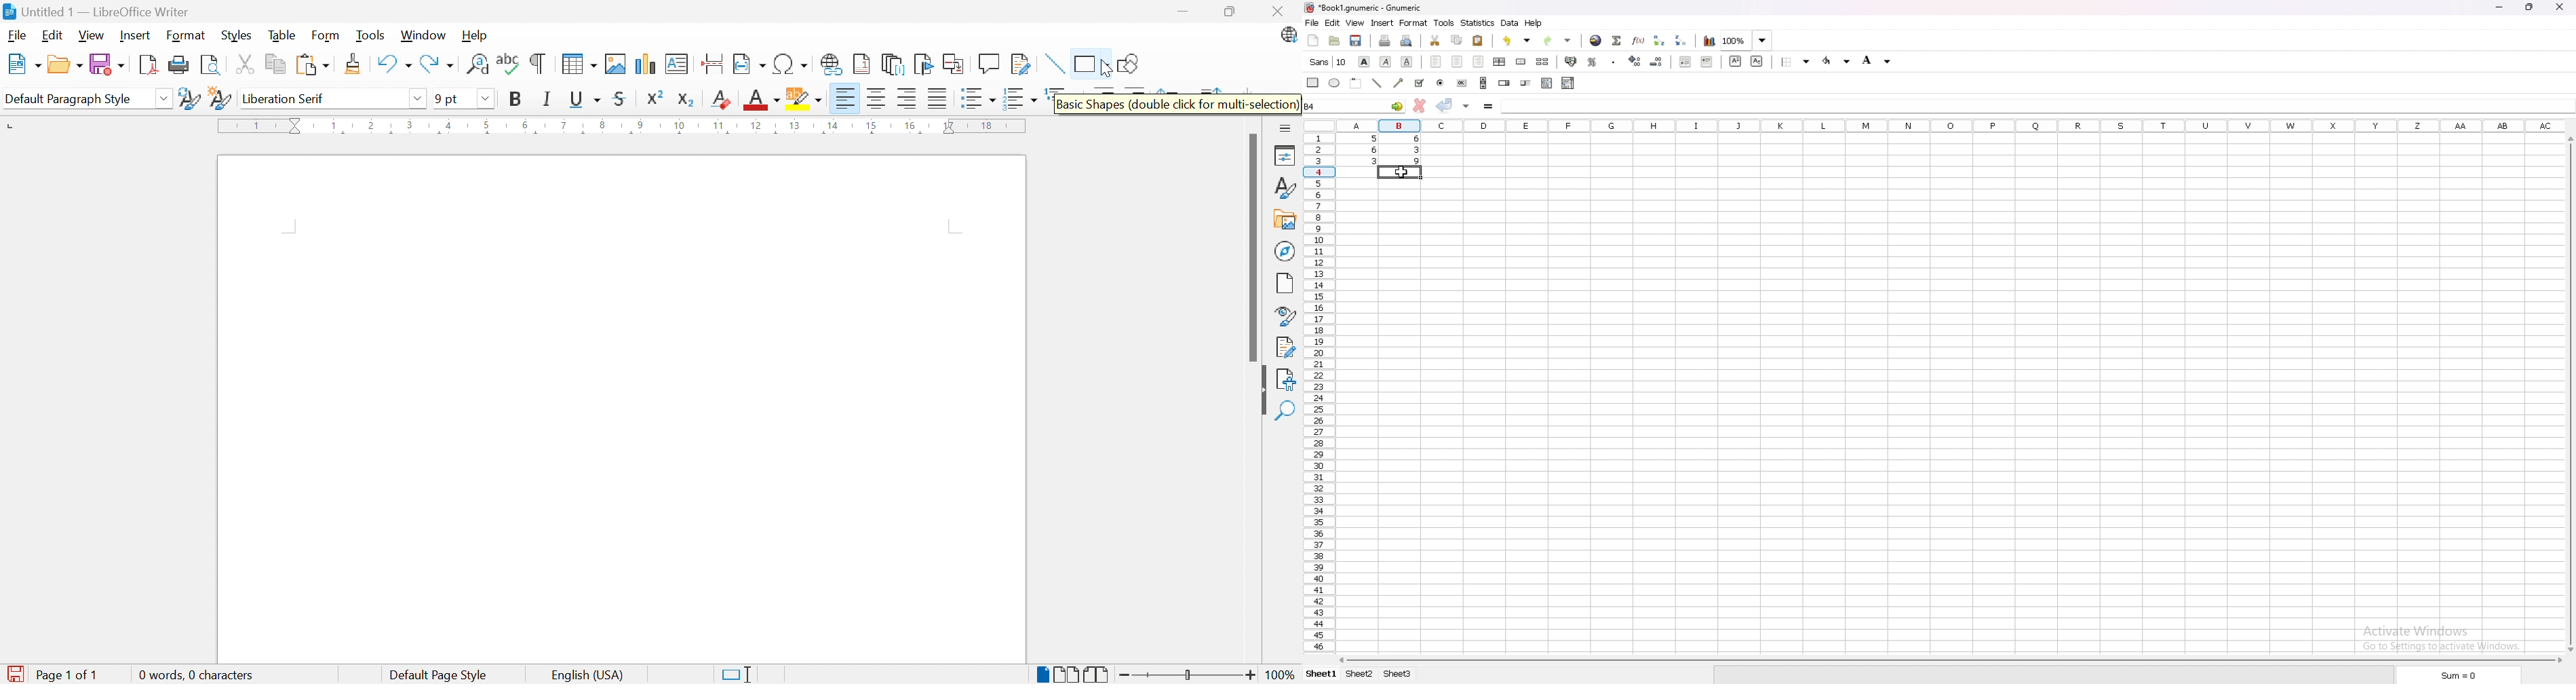  Describe the element at coordinates (581, 64) in the screenshot. I see `Insert table` at that location.